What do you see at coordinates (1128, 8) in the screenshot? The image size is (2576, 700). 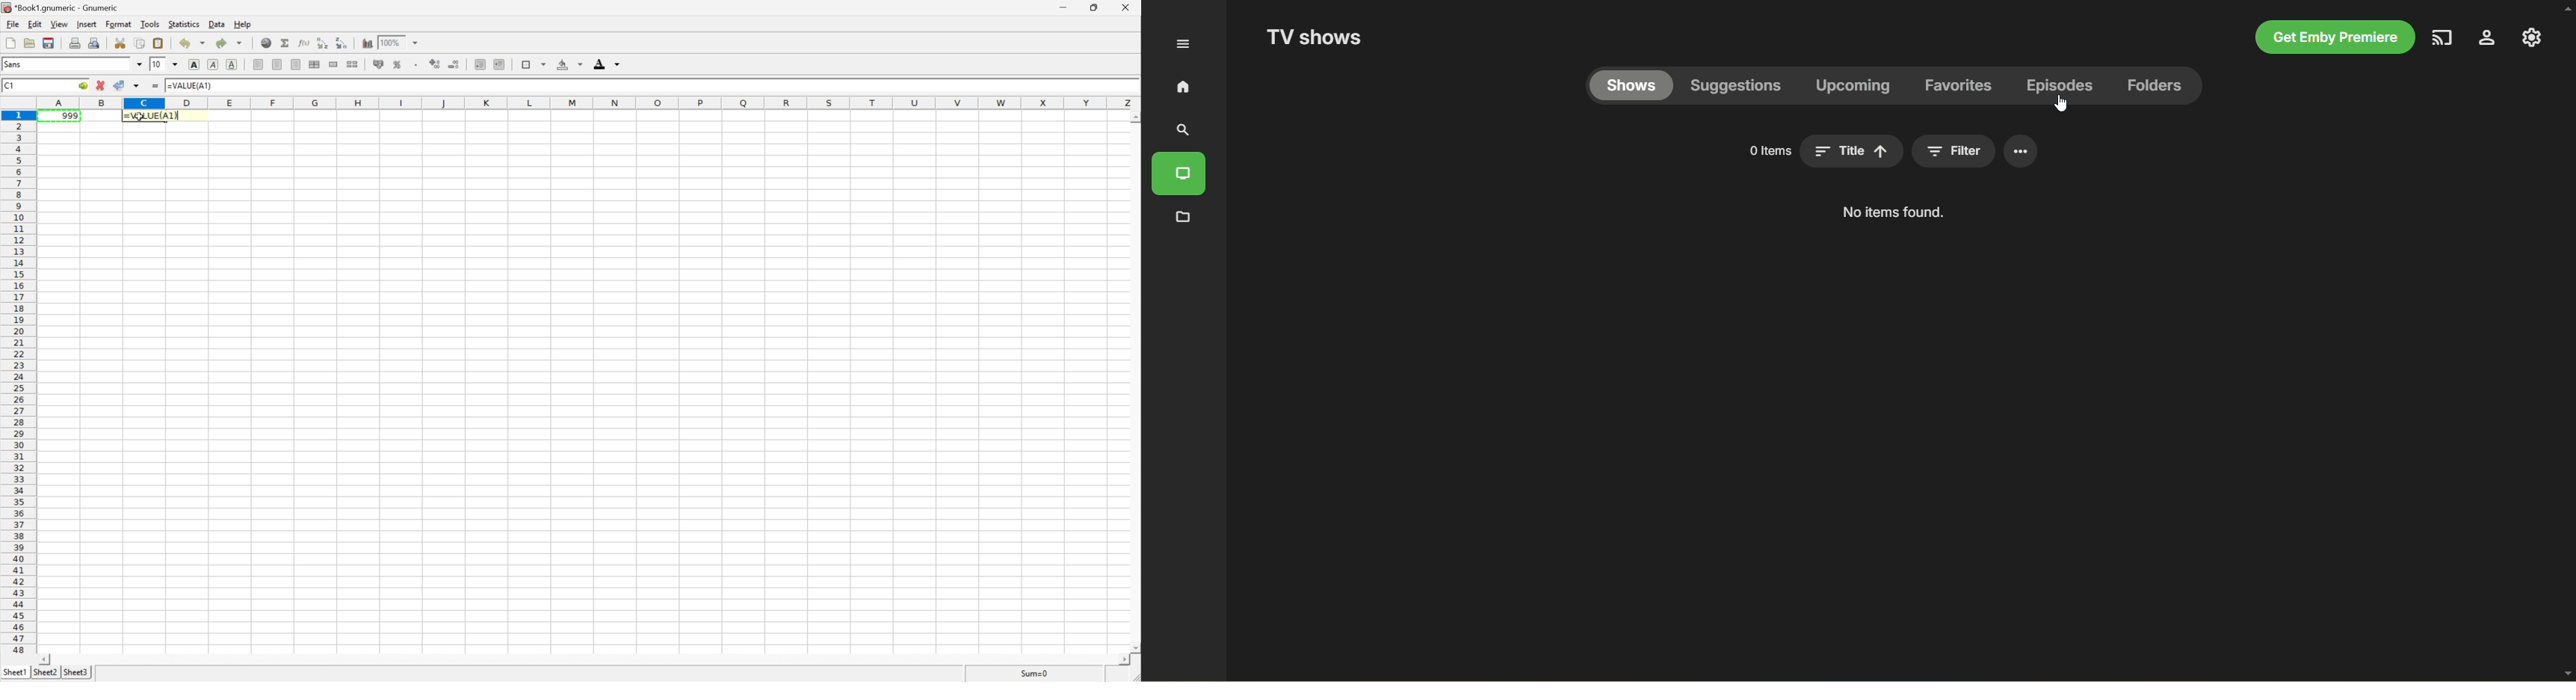 I see `close` at bounding box center [1128, 8].